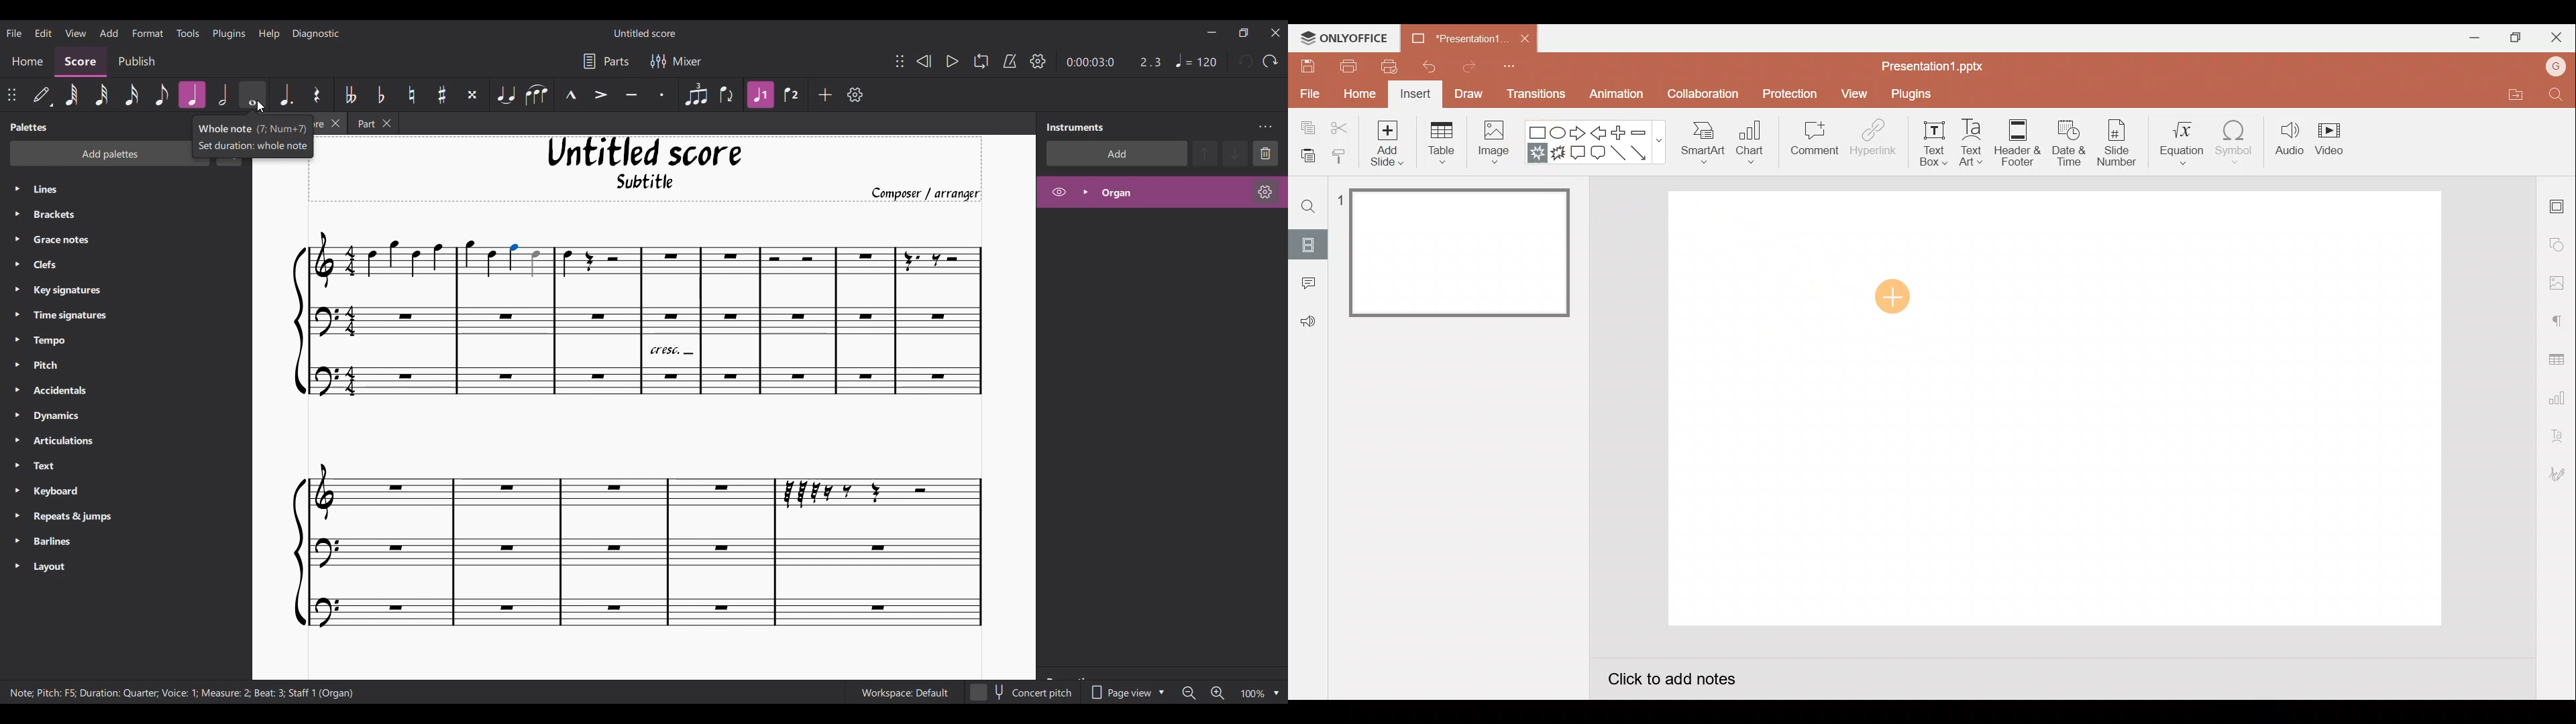  I want to click on Symbol, so click(2237, 145).